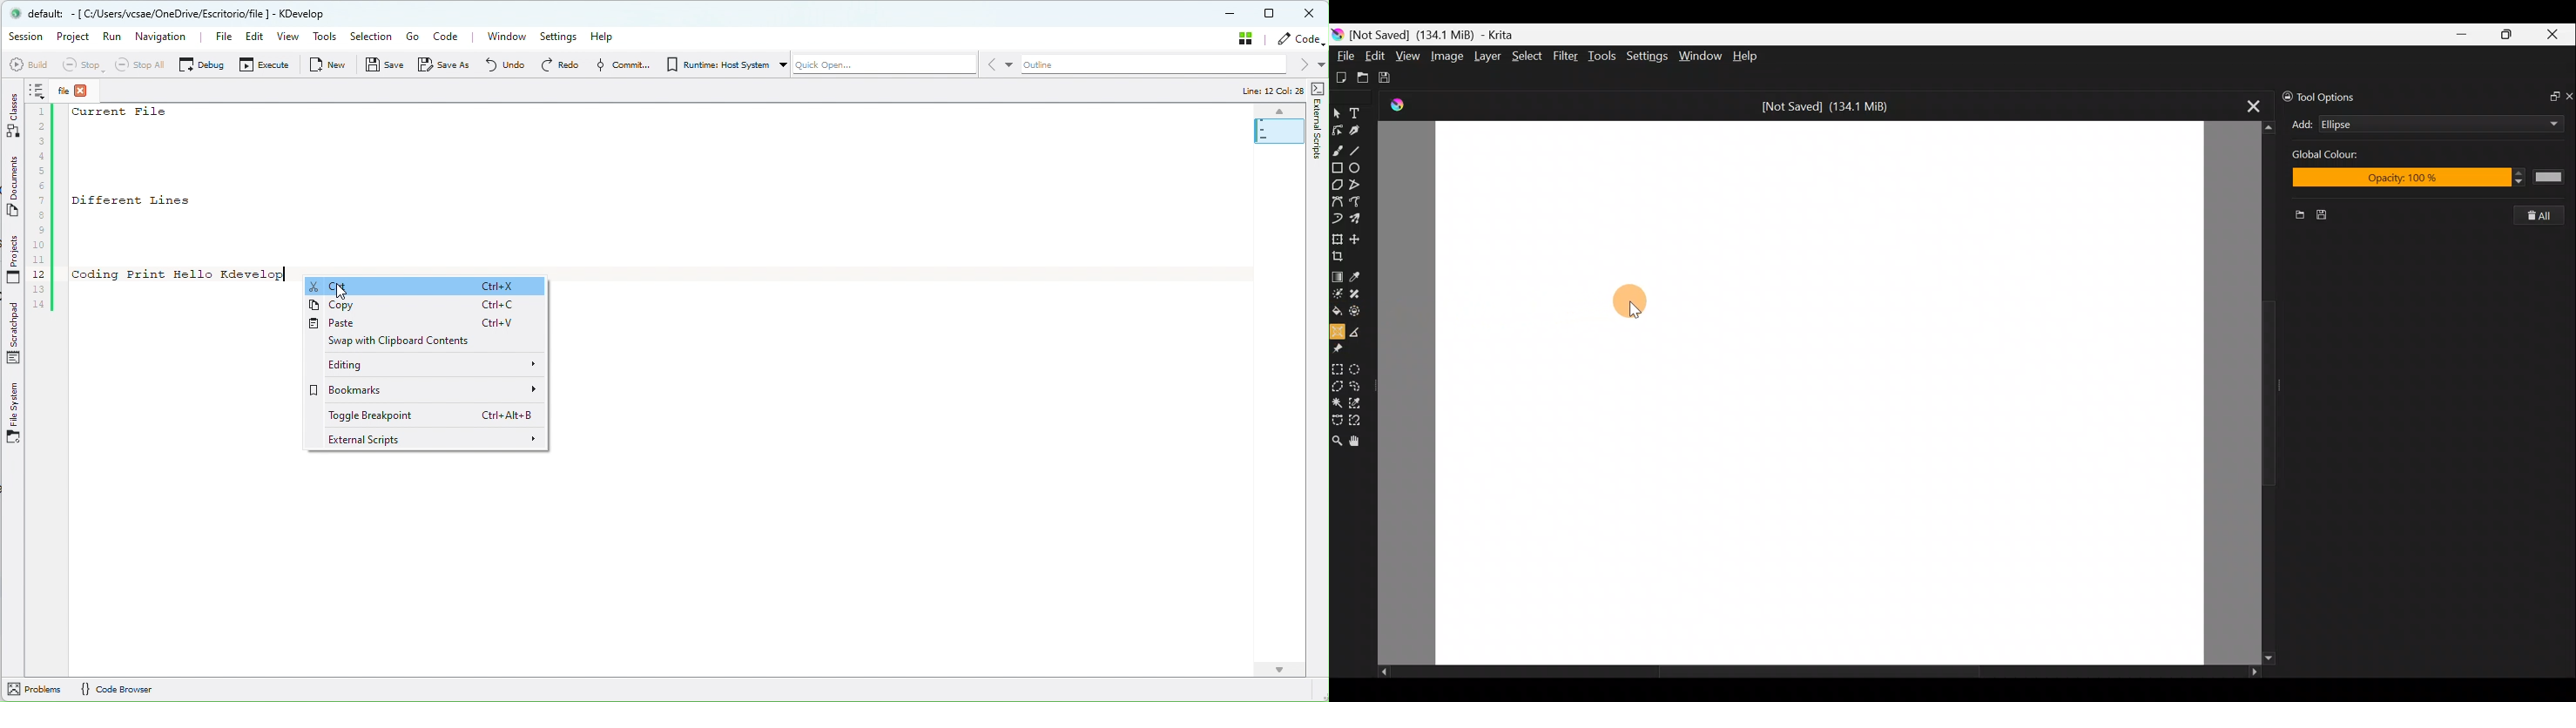  Describe the element at coordinates (1746, 57) in the screenshot. I see `Help` at that location.